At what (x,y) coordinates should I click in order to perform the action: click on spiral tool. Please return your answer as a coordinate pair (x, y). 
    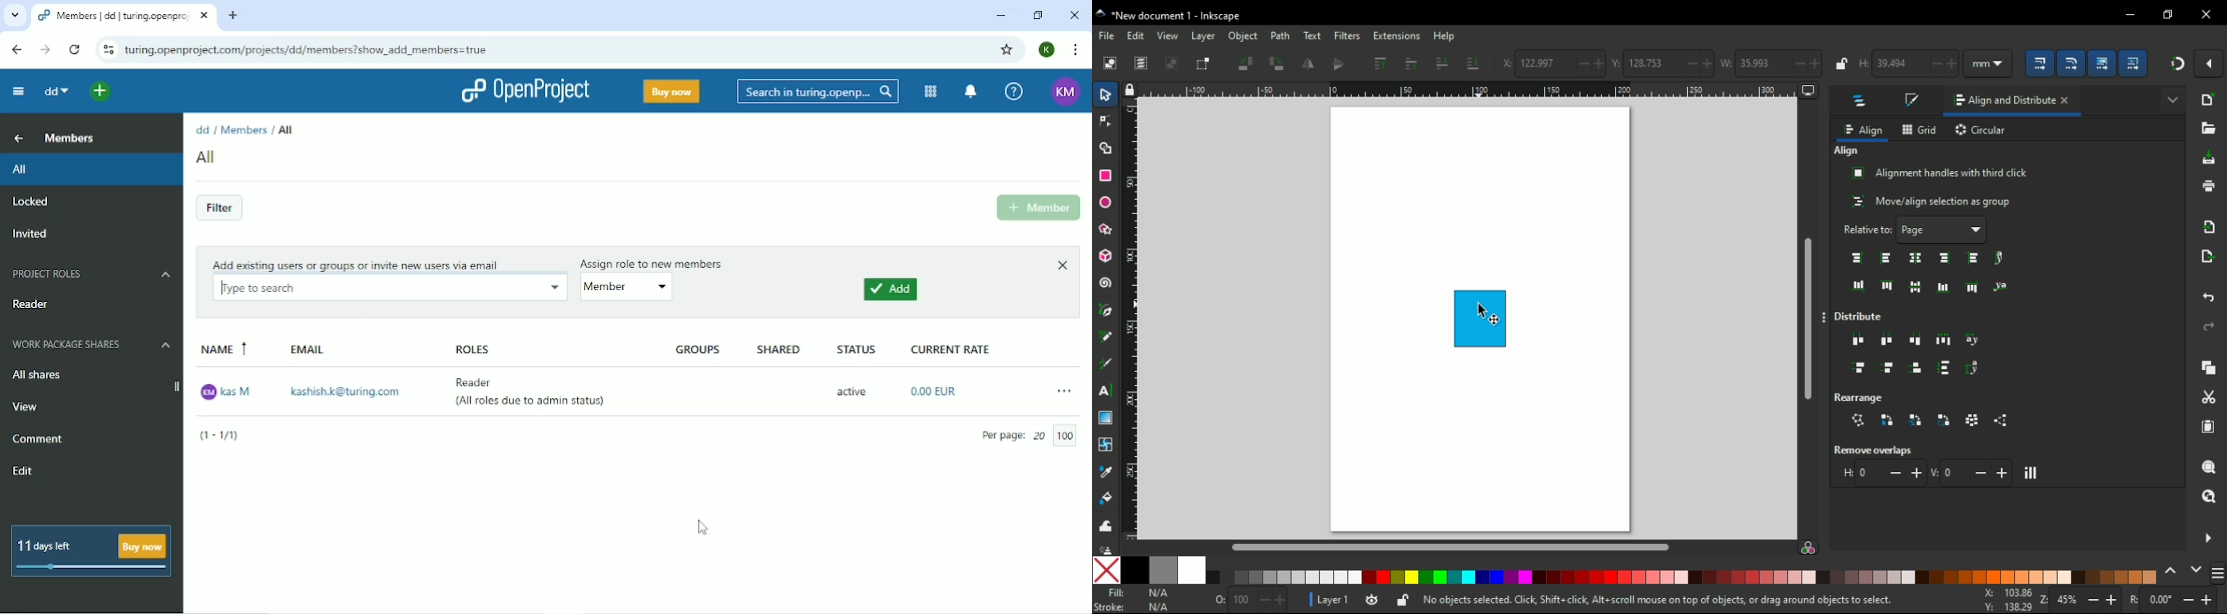
    Looking at the image, I should click on (1108, 285).